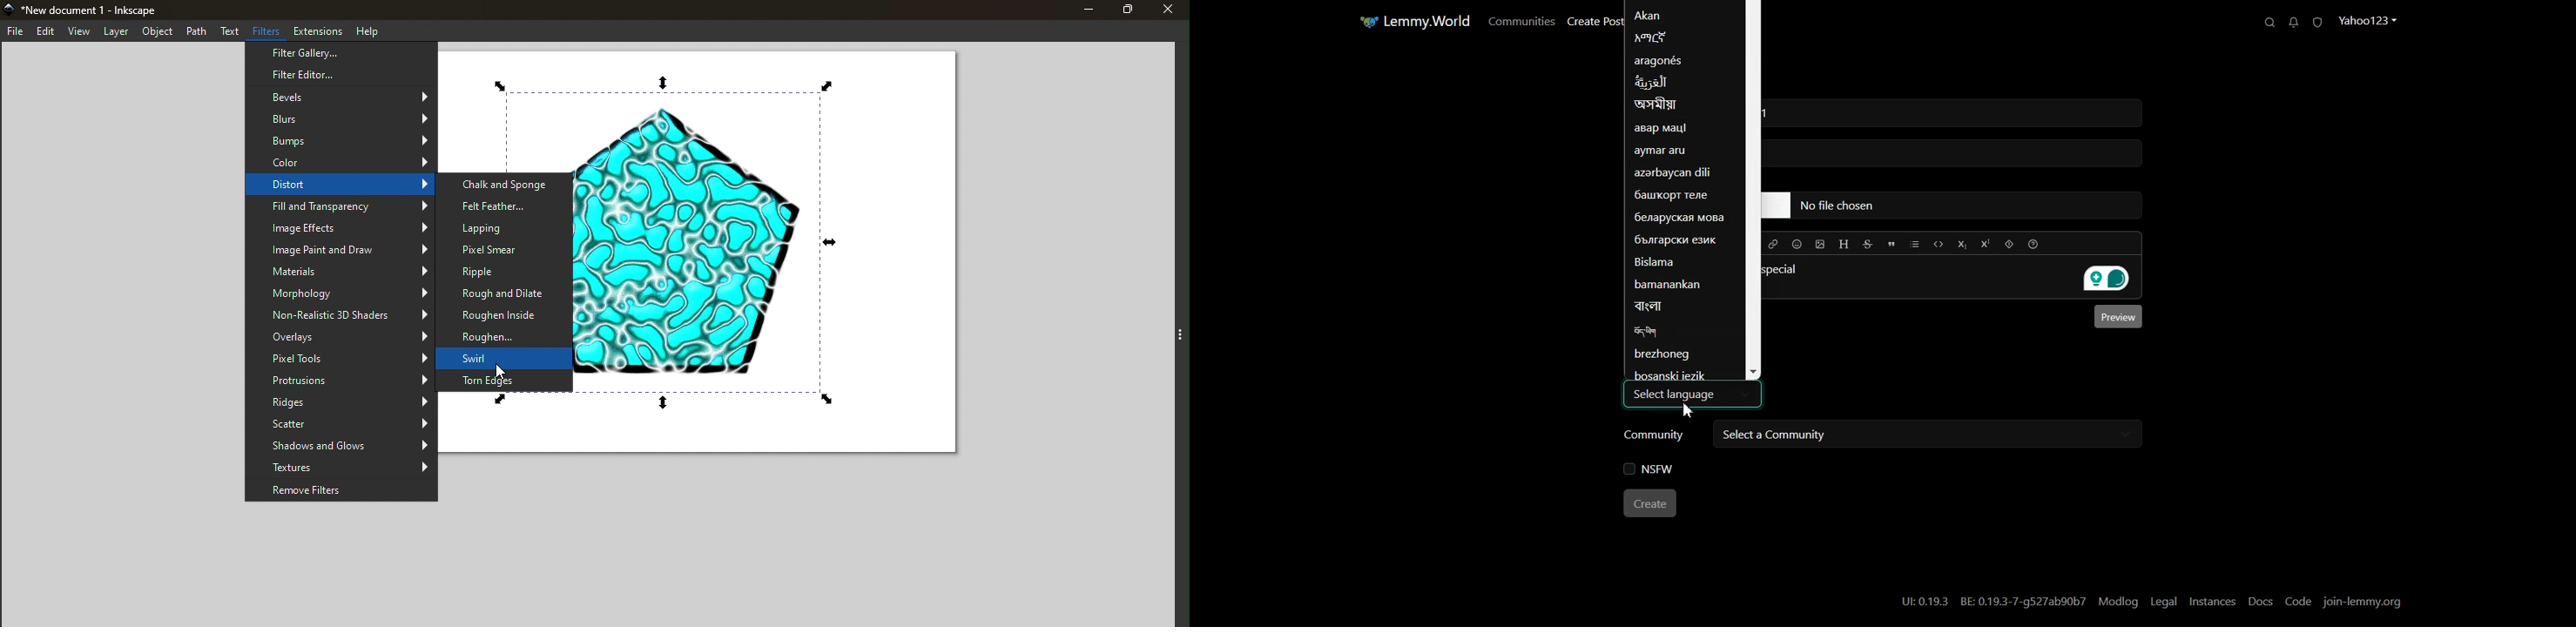  What do you see at coordinates (505, 294) in the screenshot?
I see `Rough and Dilate` at bounding box center [505, 294].